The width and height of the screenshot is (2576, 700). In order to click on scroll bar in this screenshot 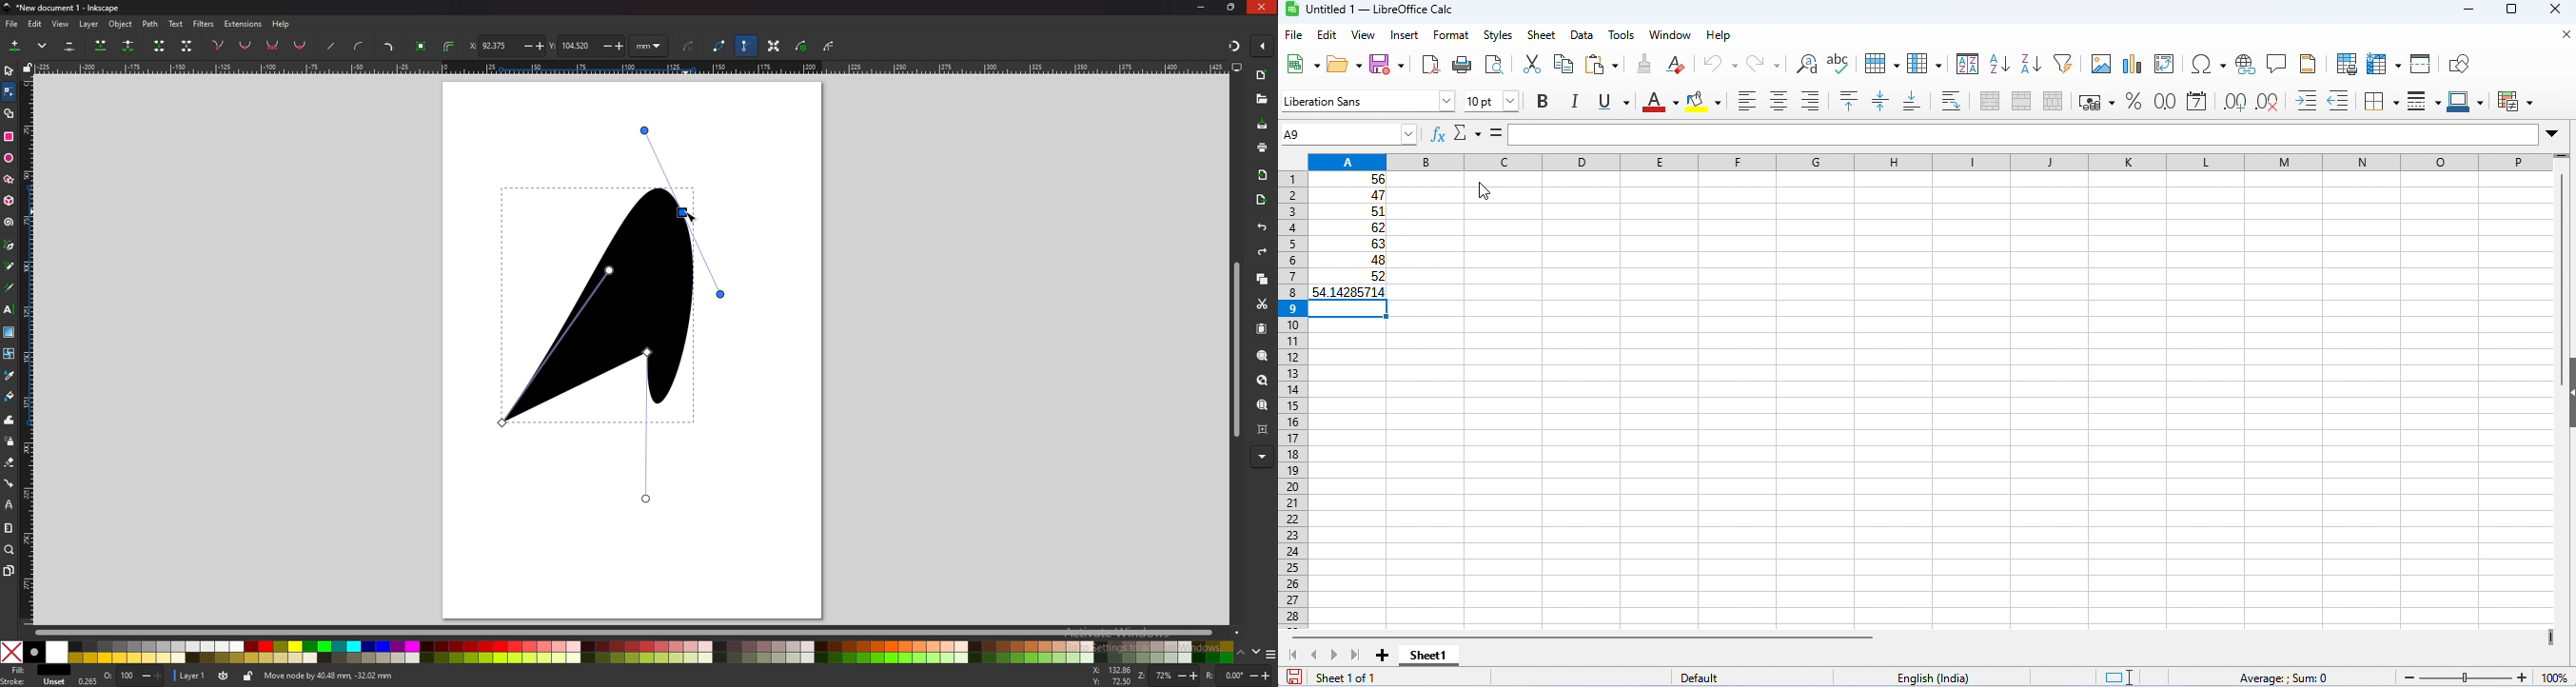, I will do `click(639, 632)`.